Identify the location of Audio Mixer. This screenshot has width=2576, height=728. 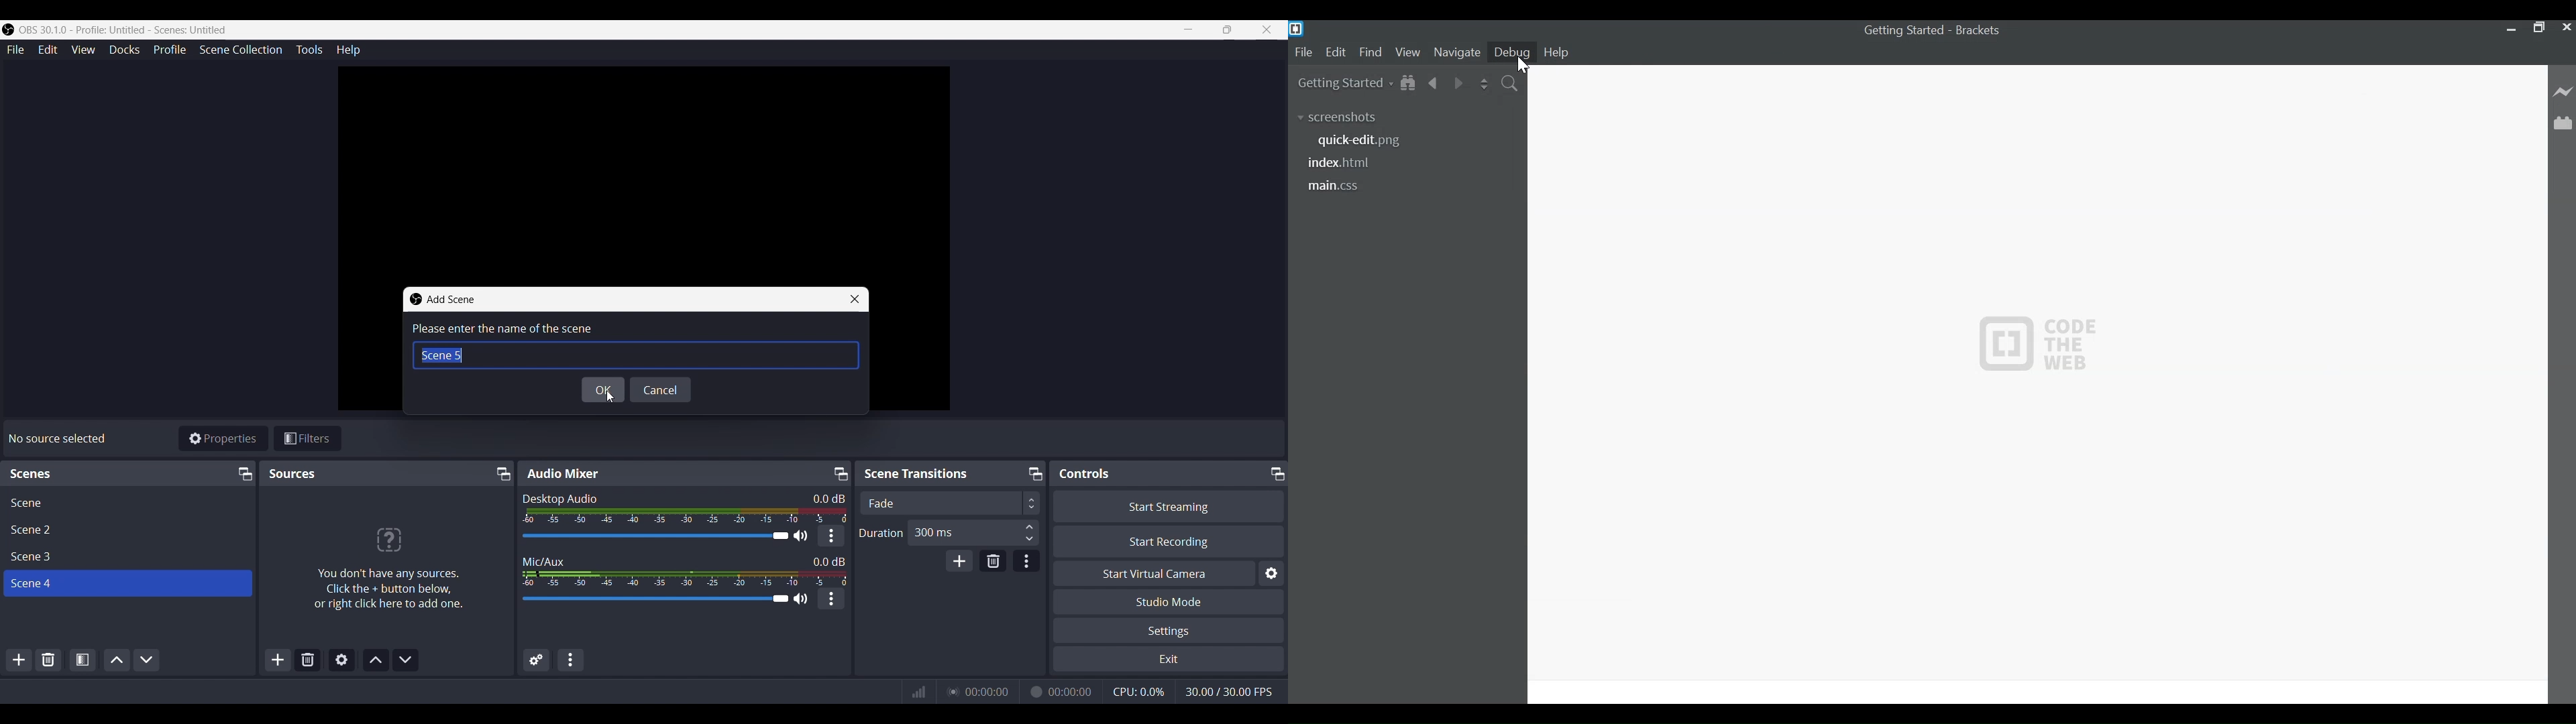
(564, 474).